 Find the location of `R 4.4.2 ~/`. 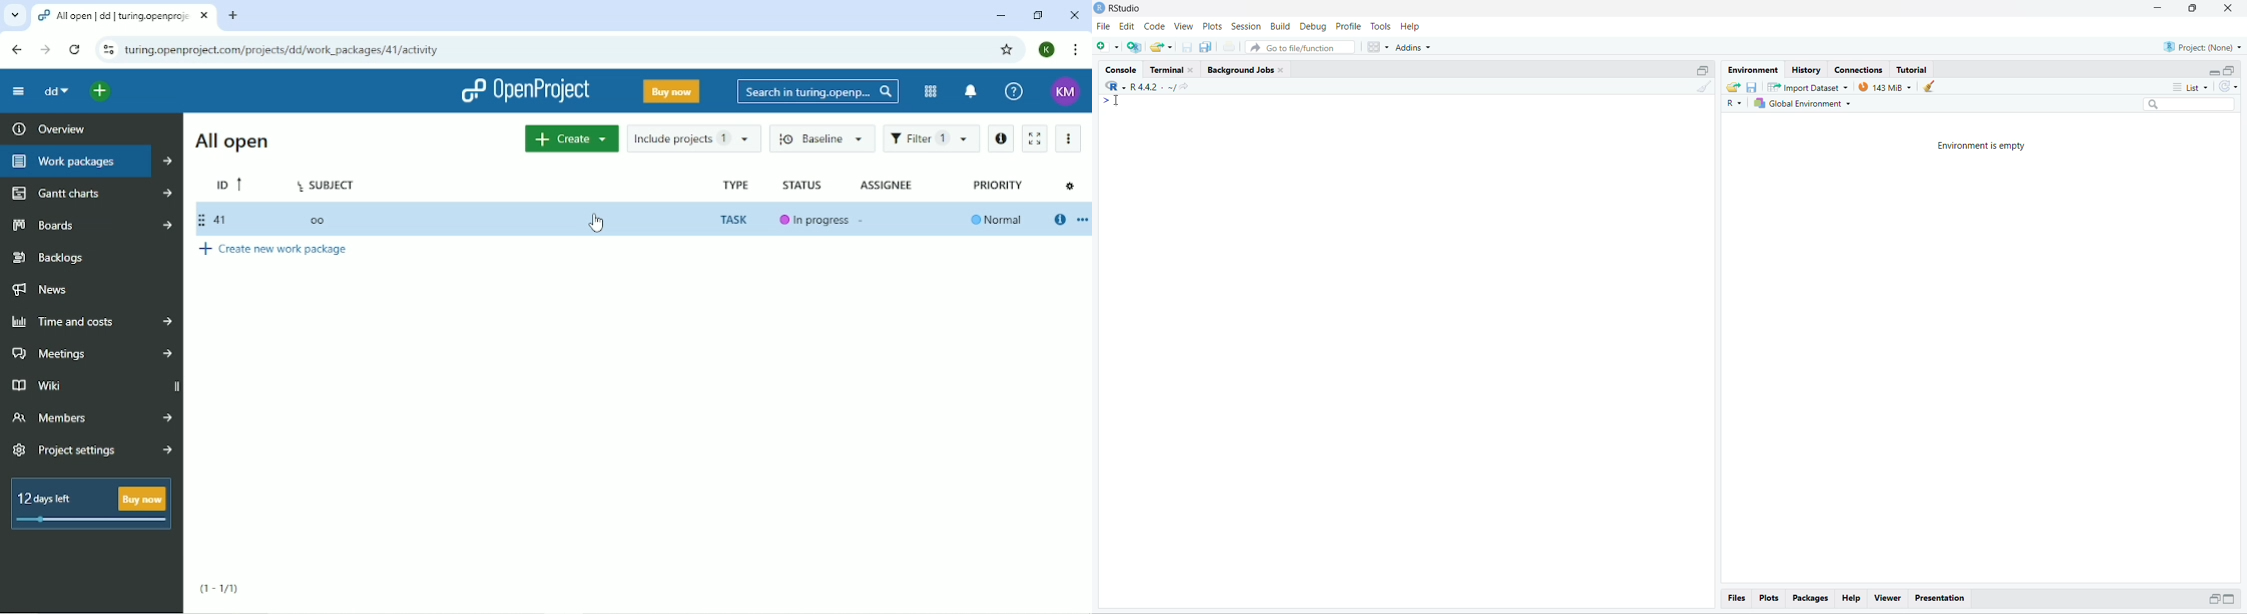

R 4.4.2 ~/ is located at coordinates (1152, 87).